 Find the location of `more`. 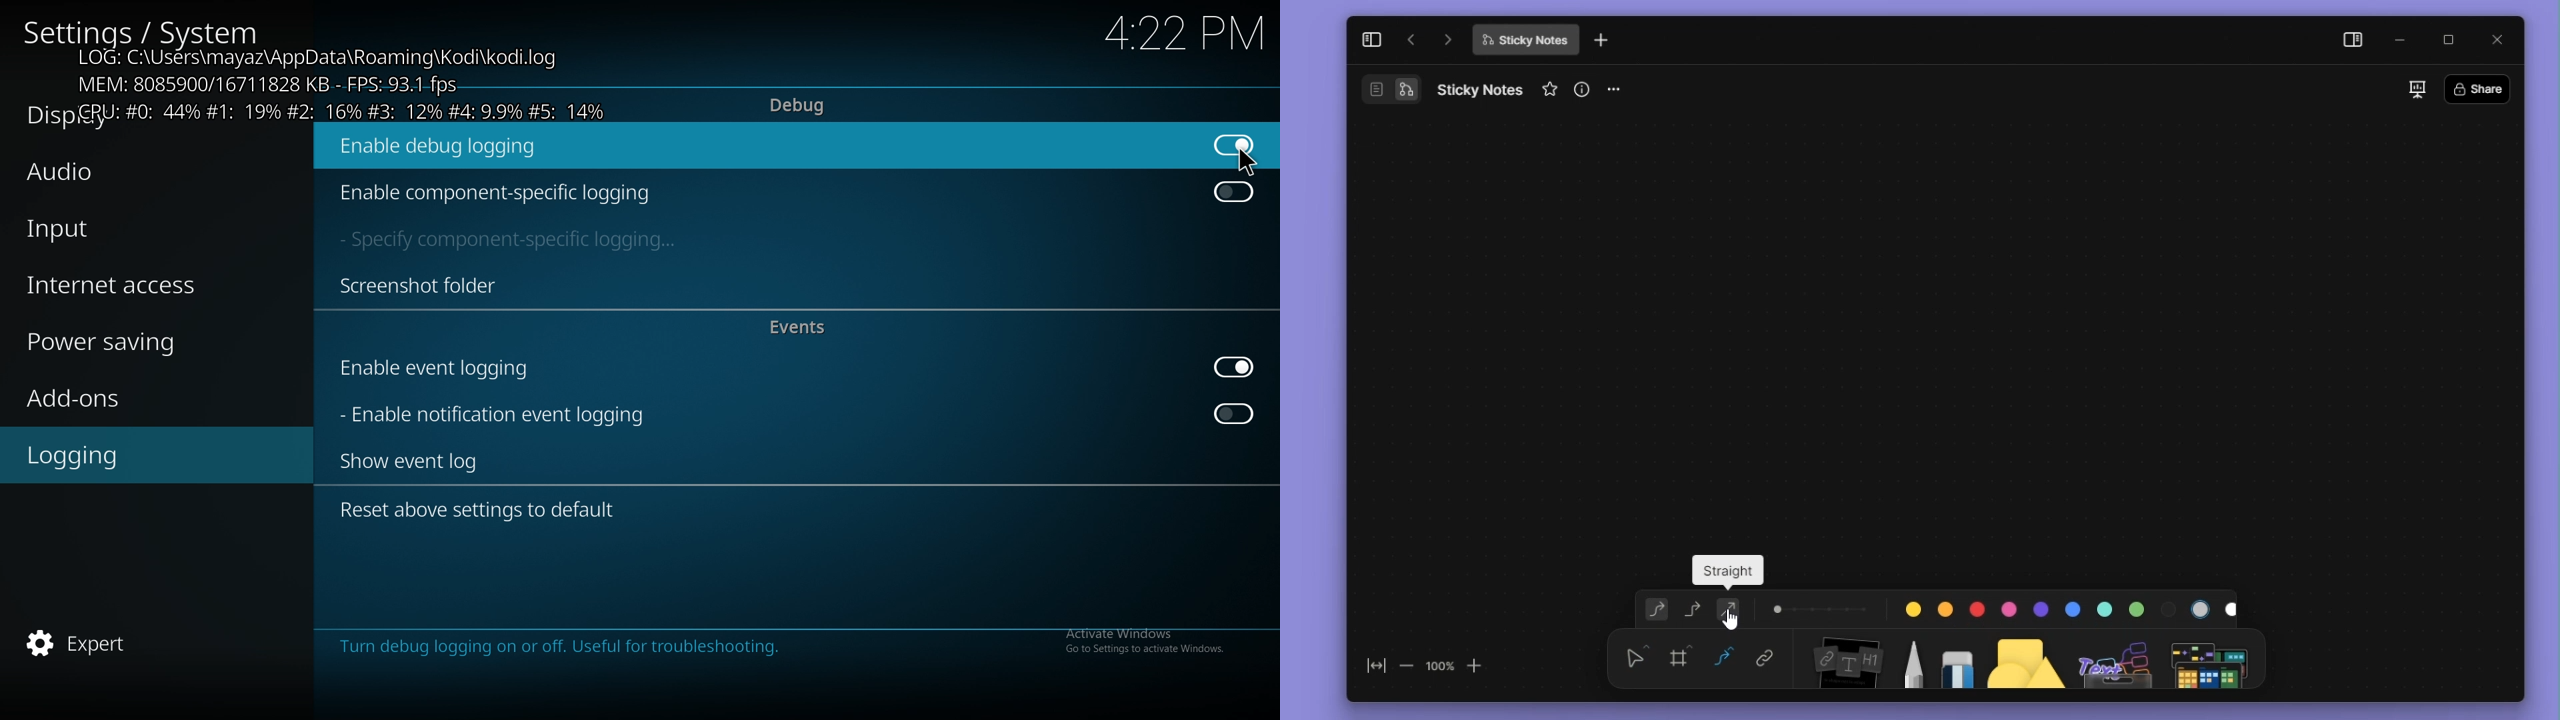

more is located at coordinates (2213, 658).